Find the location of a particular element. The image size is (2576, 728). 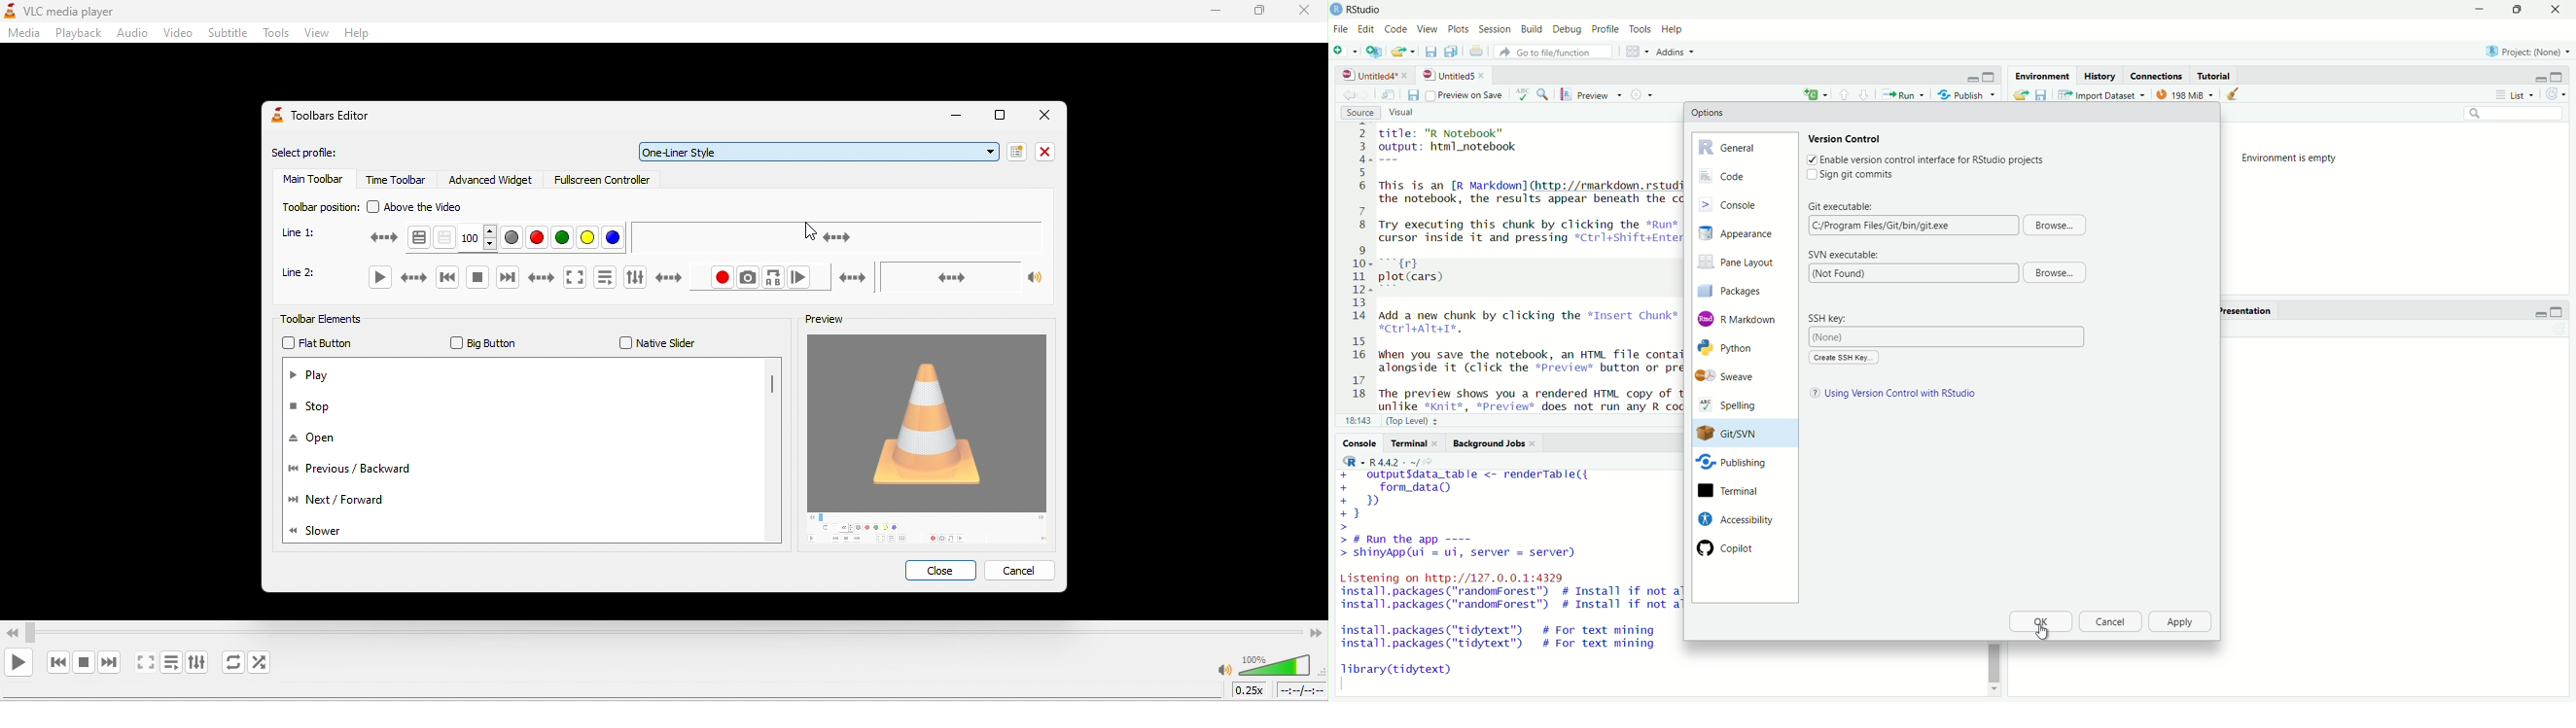

next media is located at coordinates (108, 662).